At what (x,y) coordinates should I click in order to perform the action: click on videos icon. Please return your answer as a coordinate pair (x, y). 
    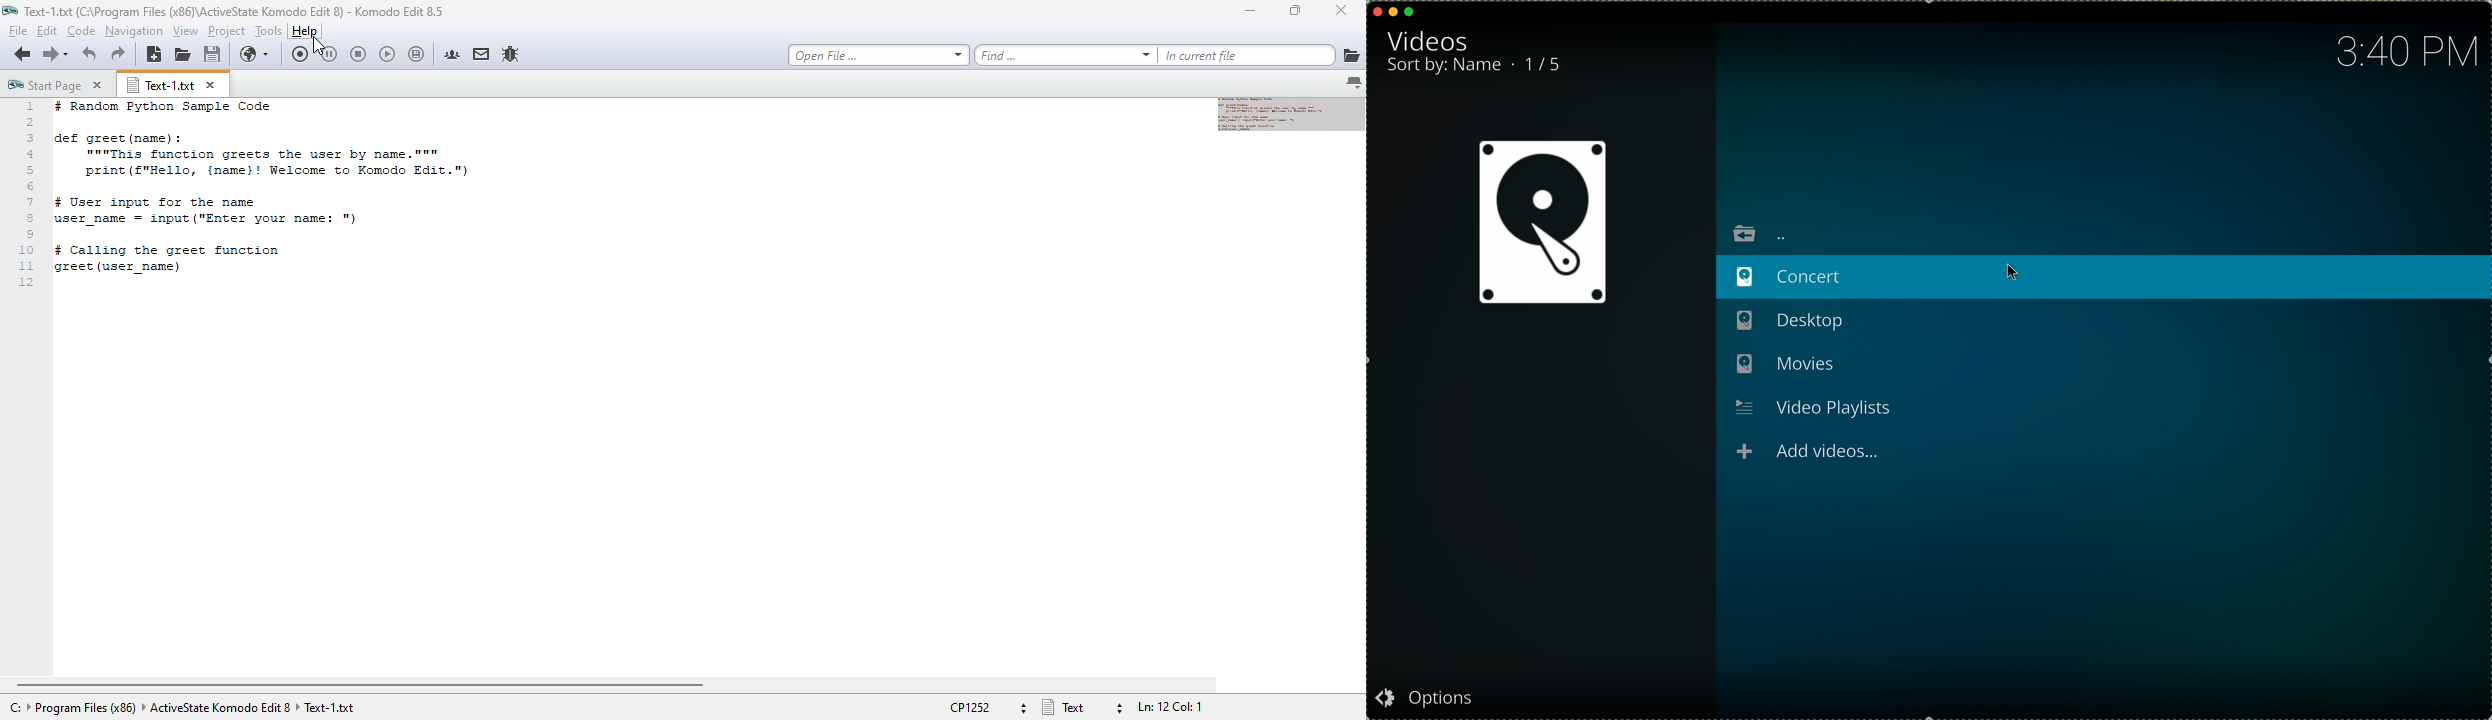
    Looking at the image, I should click on (1543, 223).